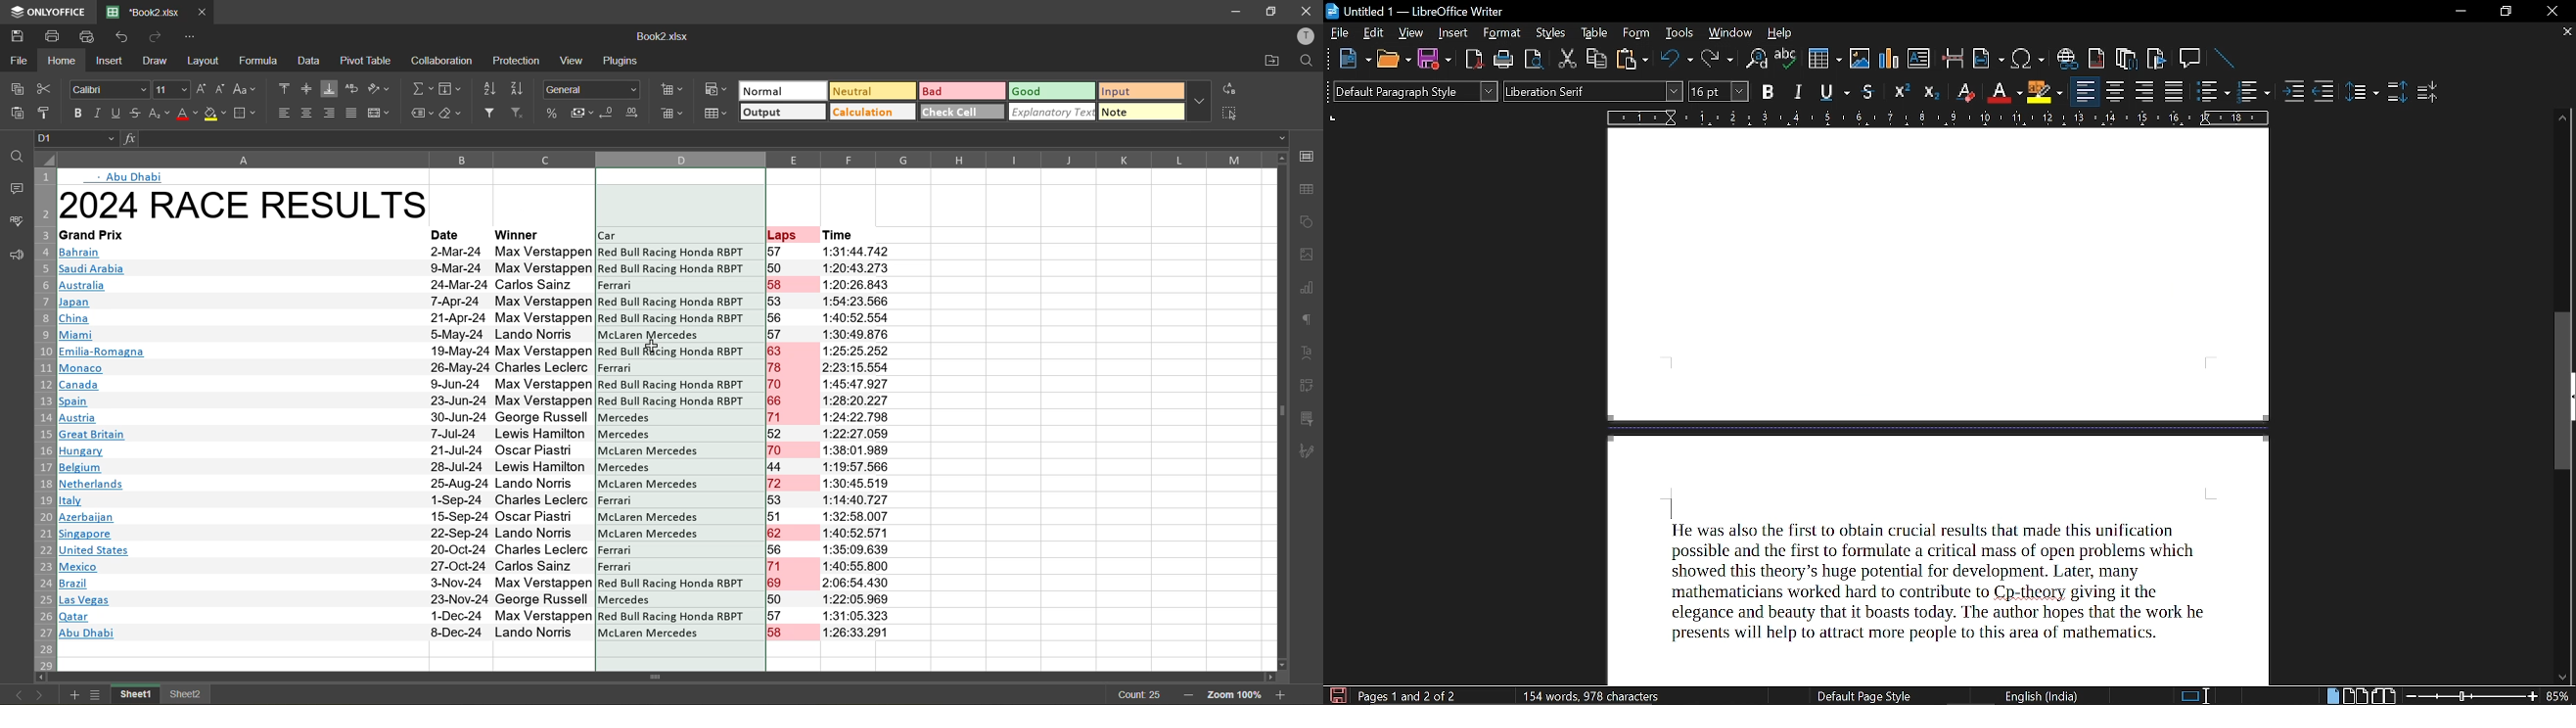 This screenshot has width=2576, height=728. I want to click on Italics, so click(1800, 91).